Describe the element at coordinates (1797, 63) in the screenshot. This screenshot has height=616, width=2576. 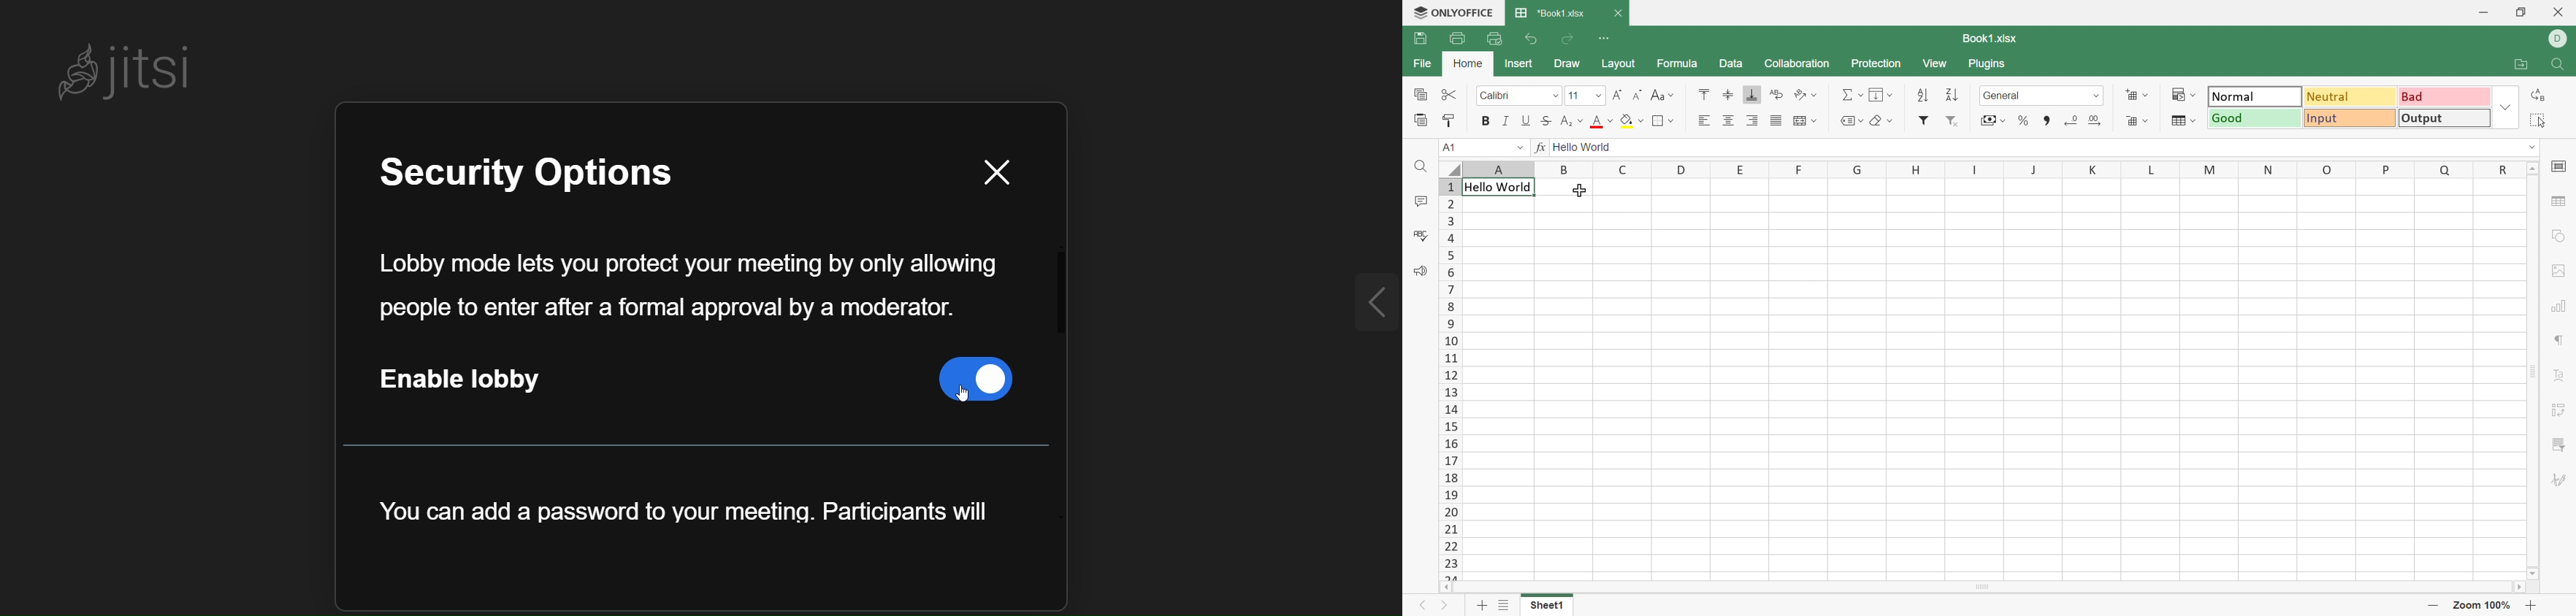
I see `Collaboration` at that location.